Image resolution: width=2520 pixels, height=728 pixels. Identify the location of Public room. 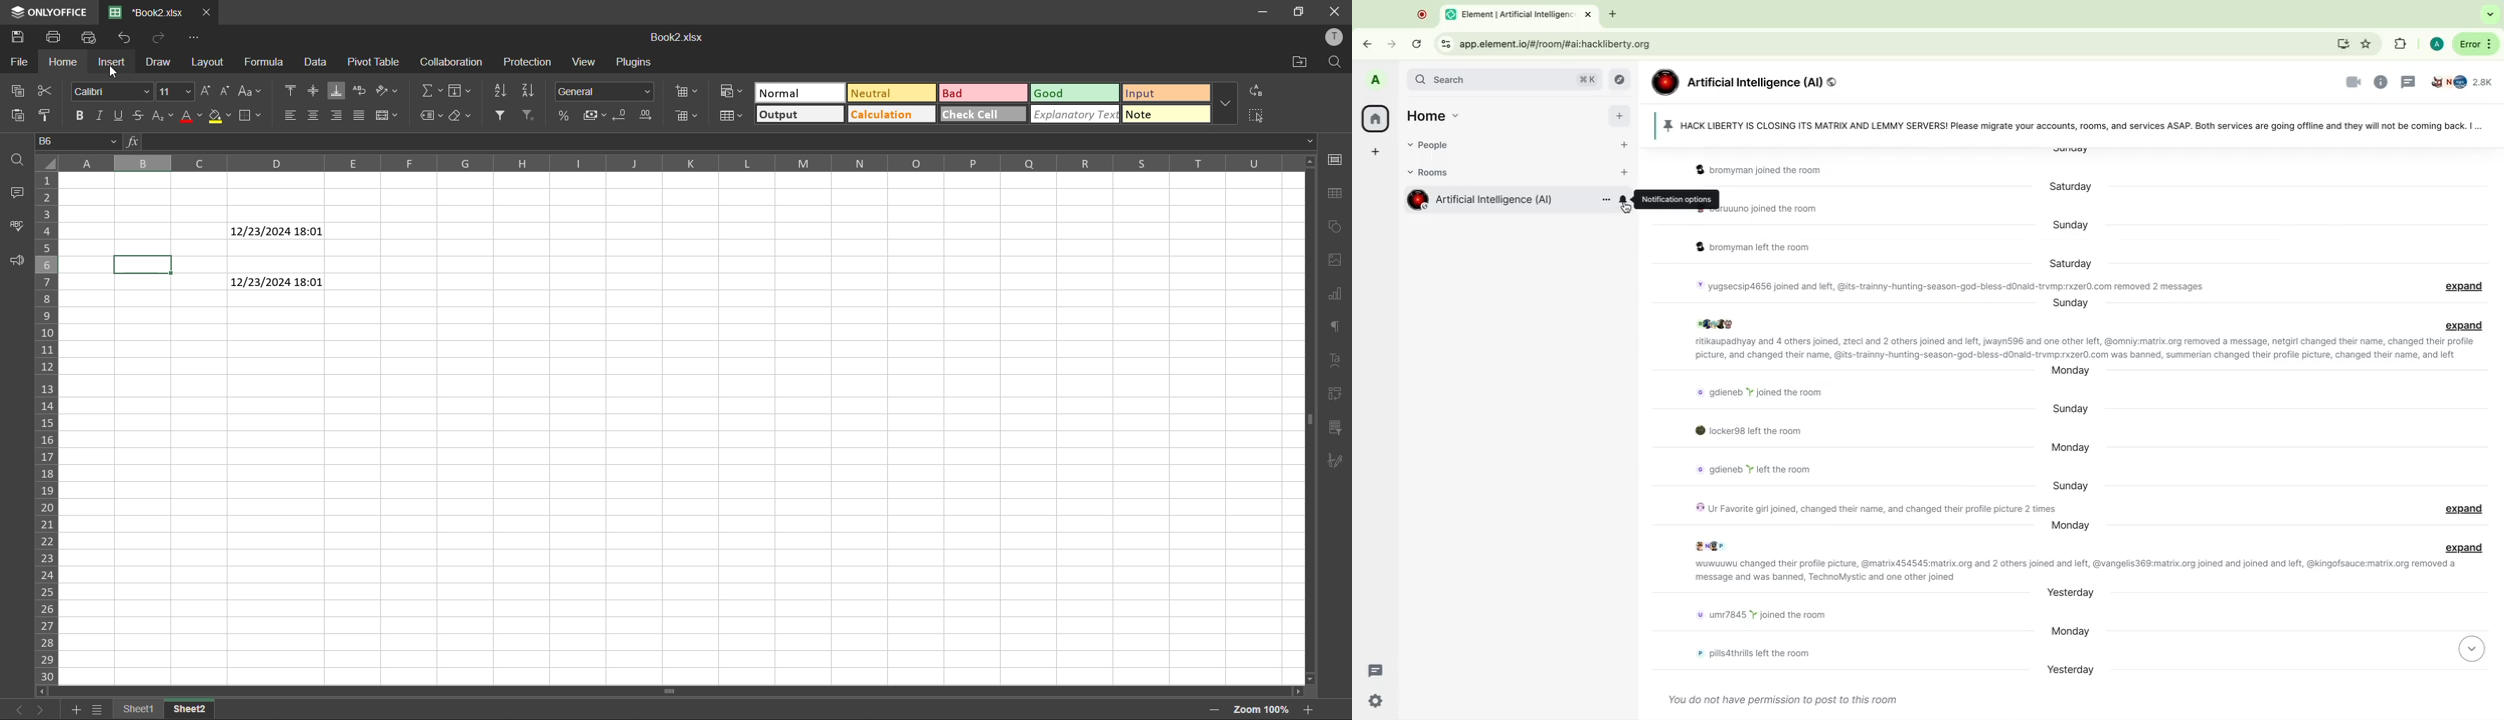
(1833, 82).